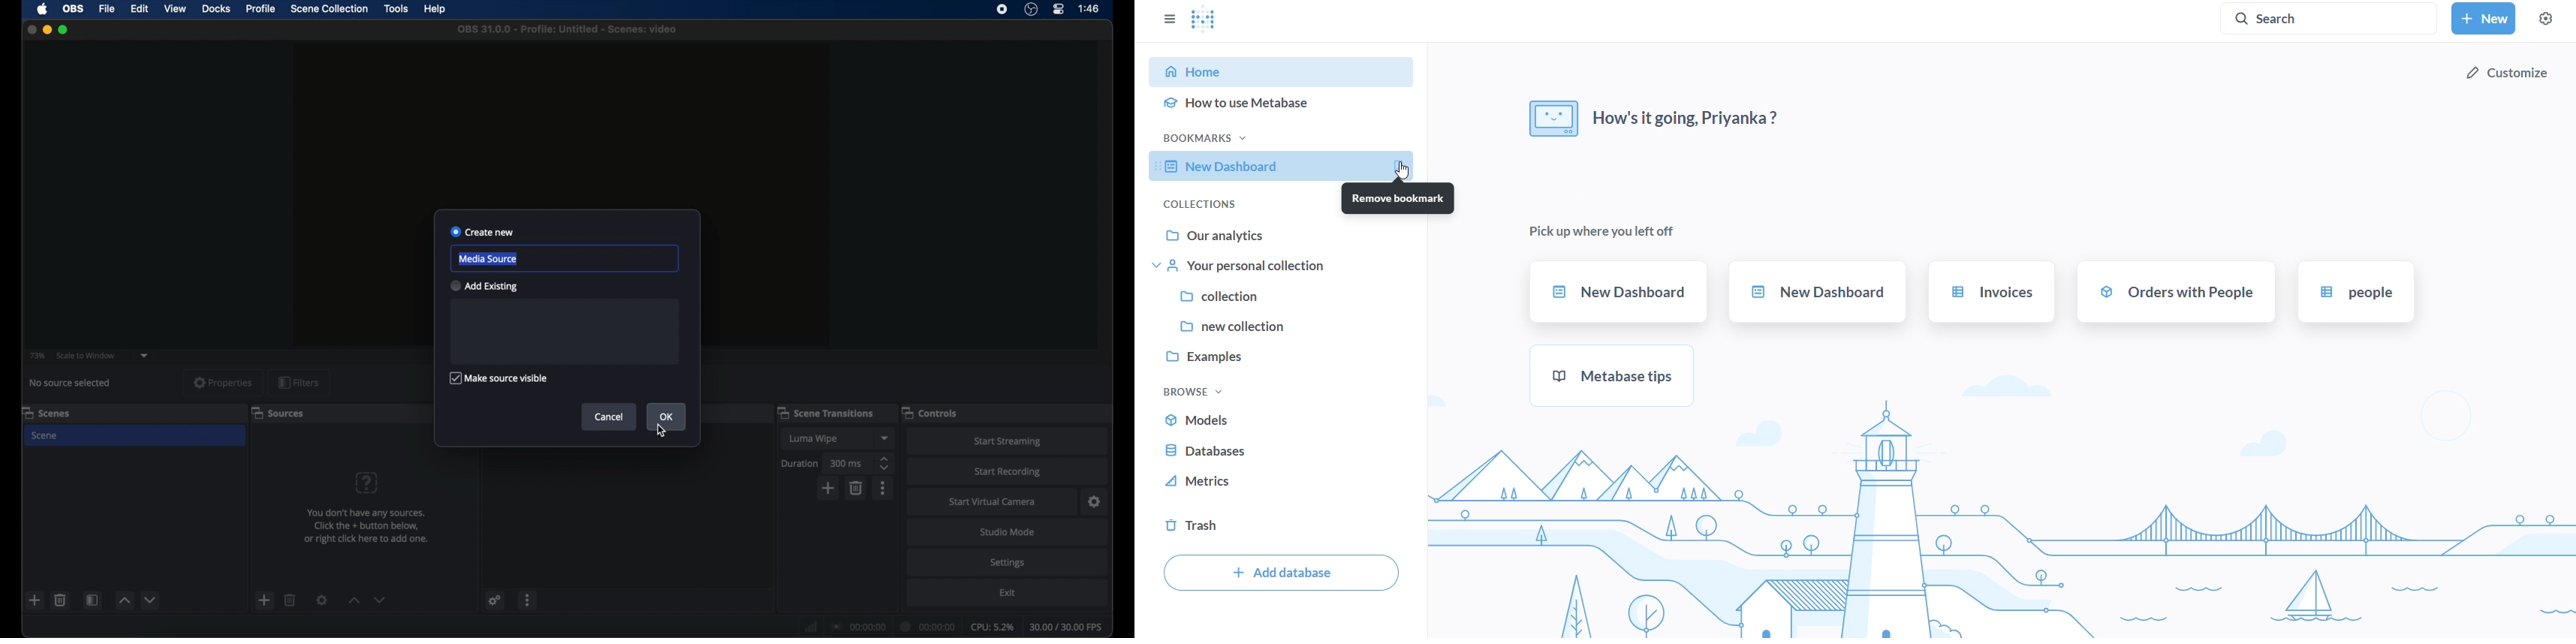  Describe the element at coordinates (223, 382) in the screenshot. I see `properties` at that location.